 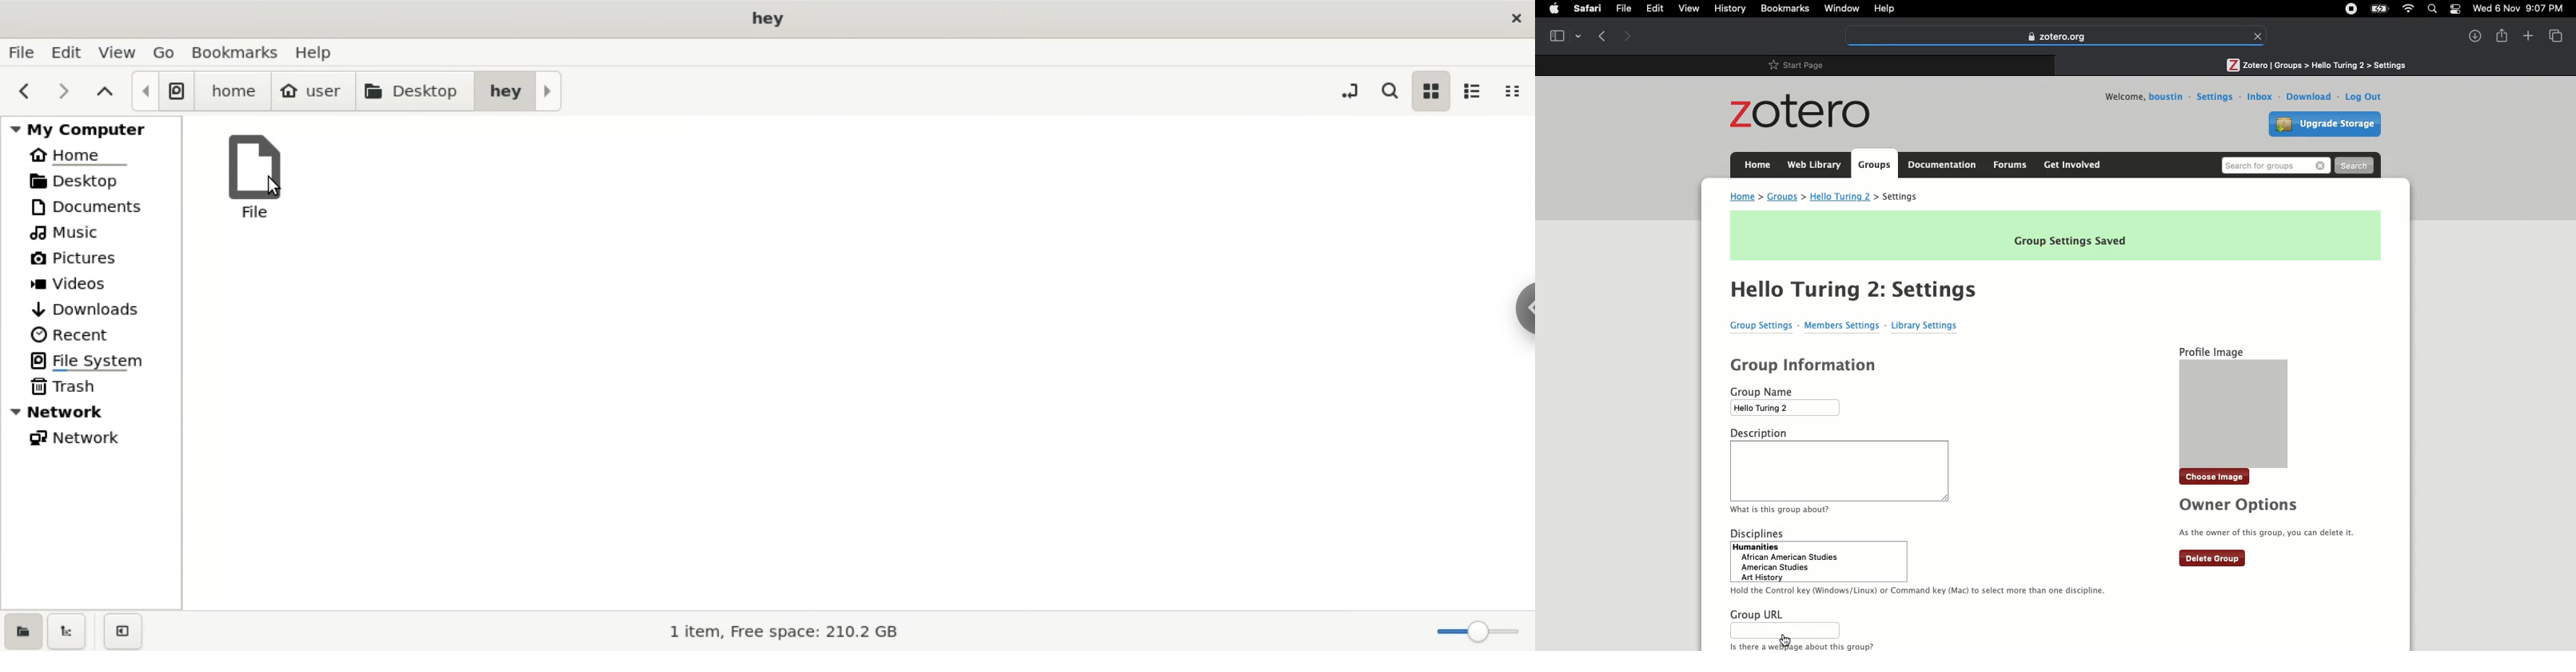 I want to click on Forums, so click(x=2009, y=163).